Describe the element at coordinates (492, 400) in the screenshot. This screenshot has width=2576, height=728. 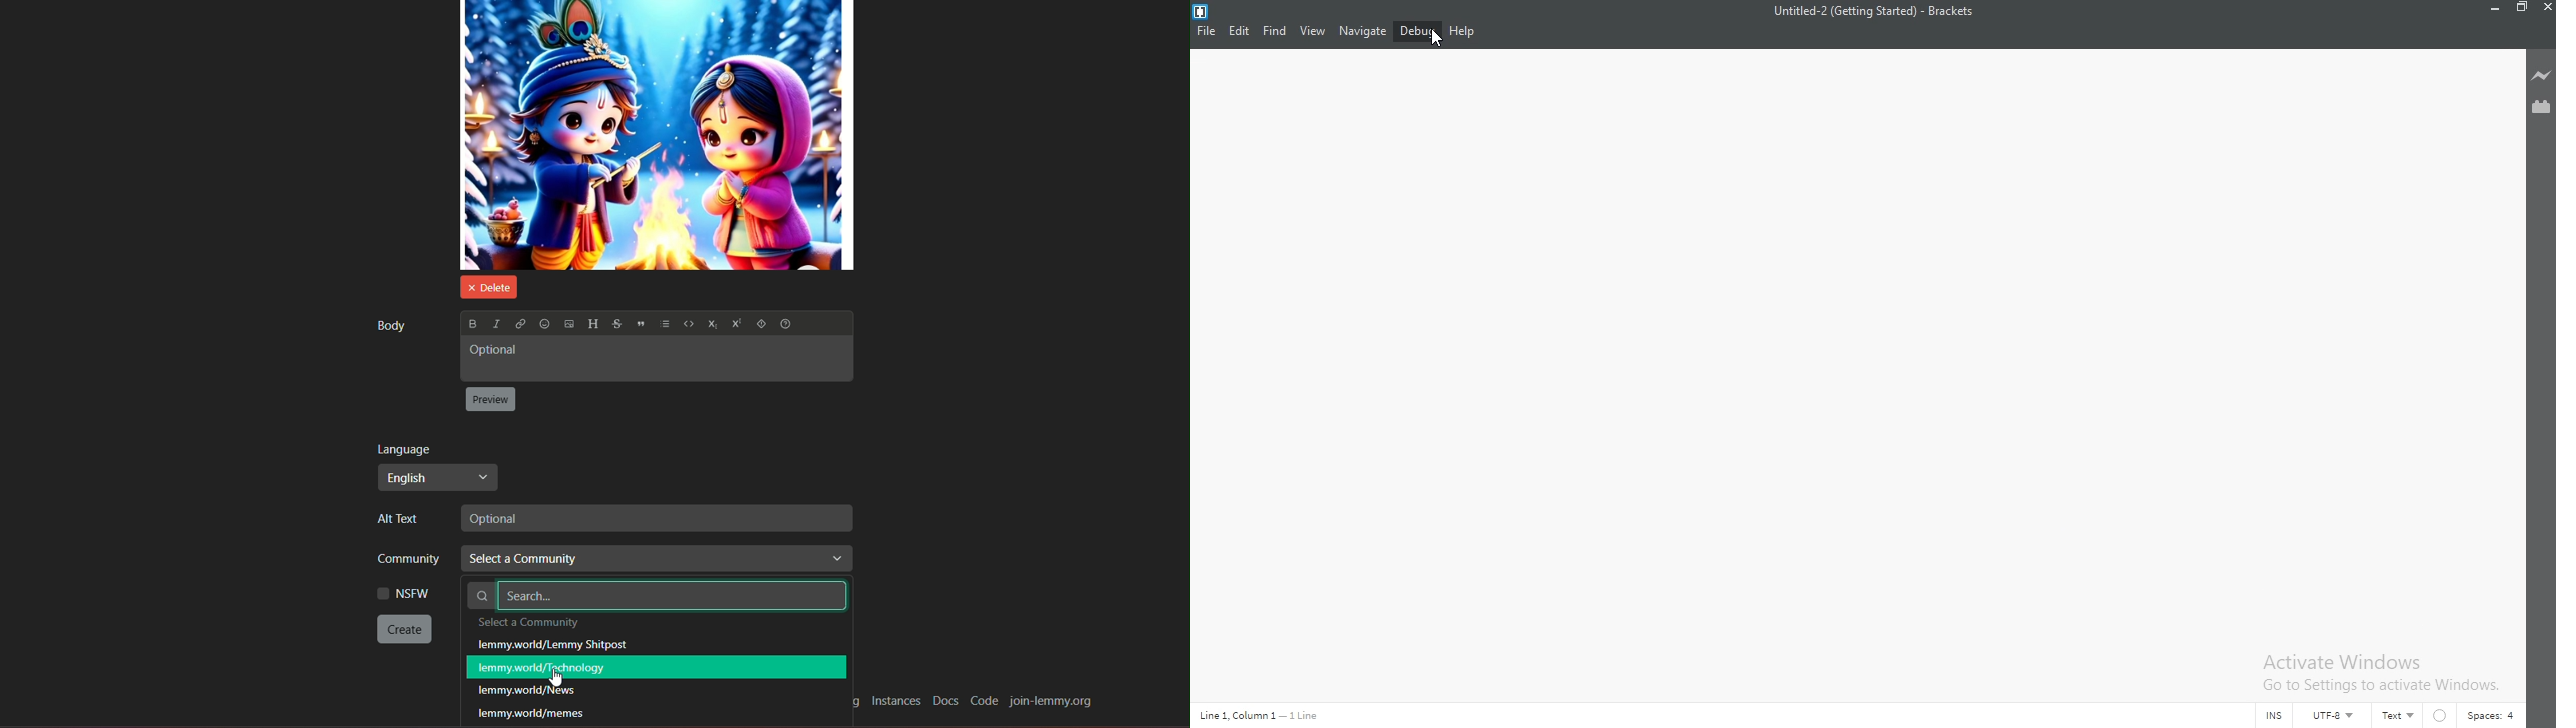
I see `Preview` at that location.